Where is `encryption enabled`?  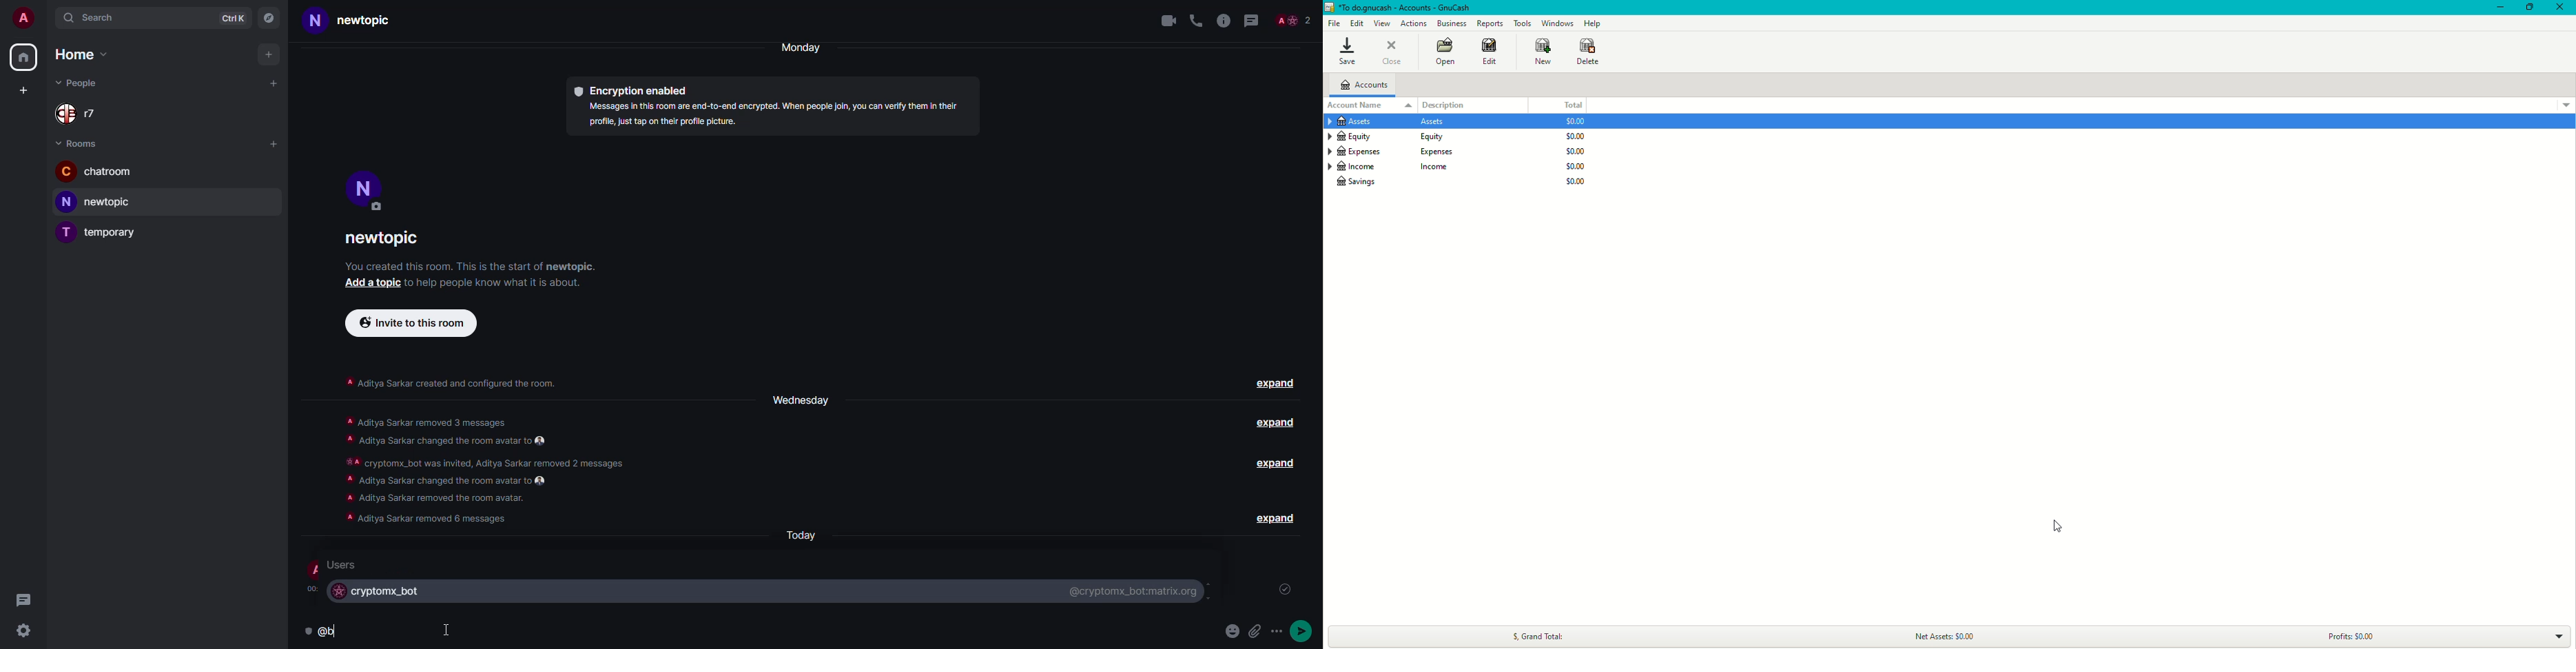 encryption enabled is located at coordinates (634, 92).